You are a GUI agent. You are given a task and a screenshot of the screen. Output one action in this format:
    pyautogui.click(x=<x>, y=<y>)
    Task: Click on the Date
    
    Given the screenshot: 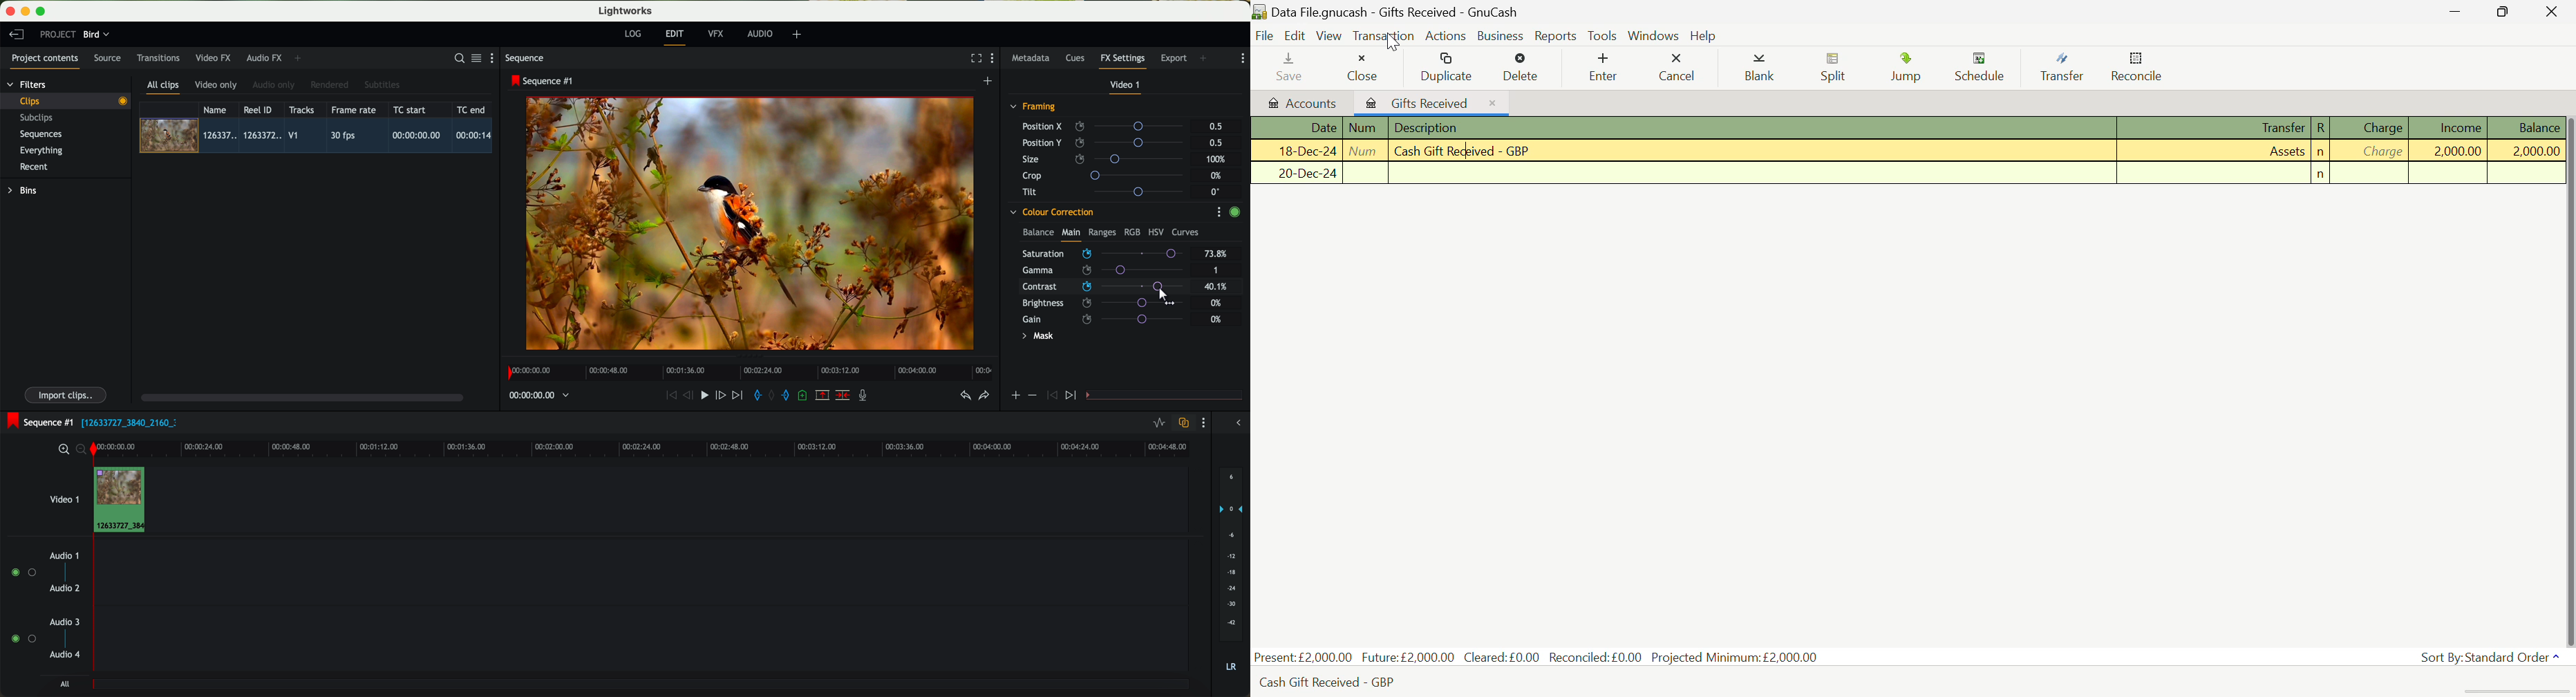 What is the action you would take?
    pyautogui.click(x=1297, y=174)
    